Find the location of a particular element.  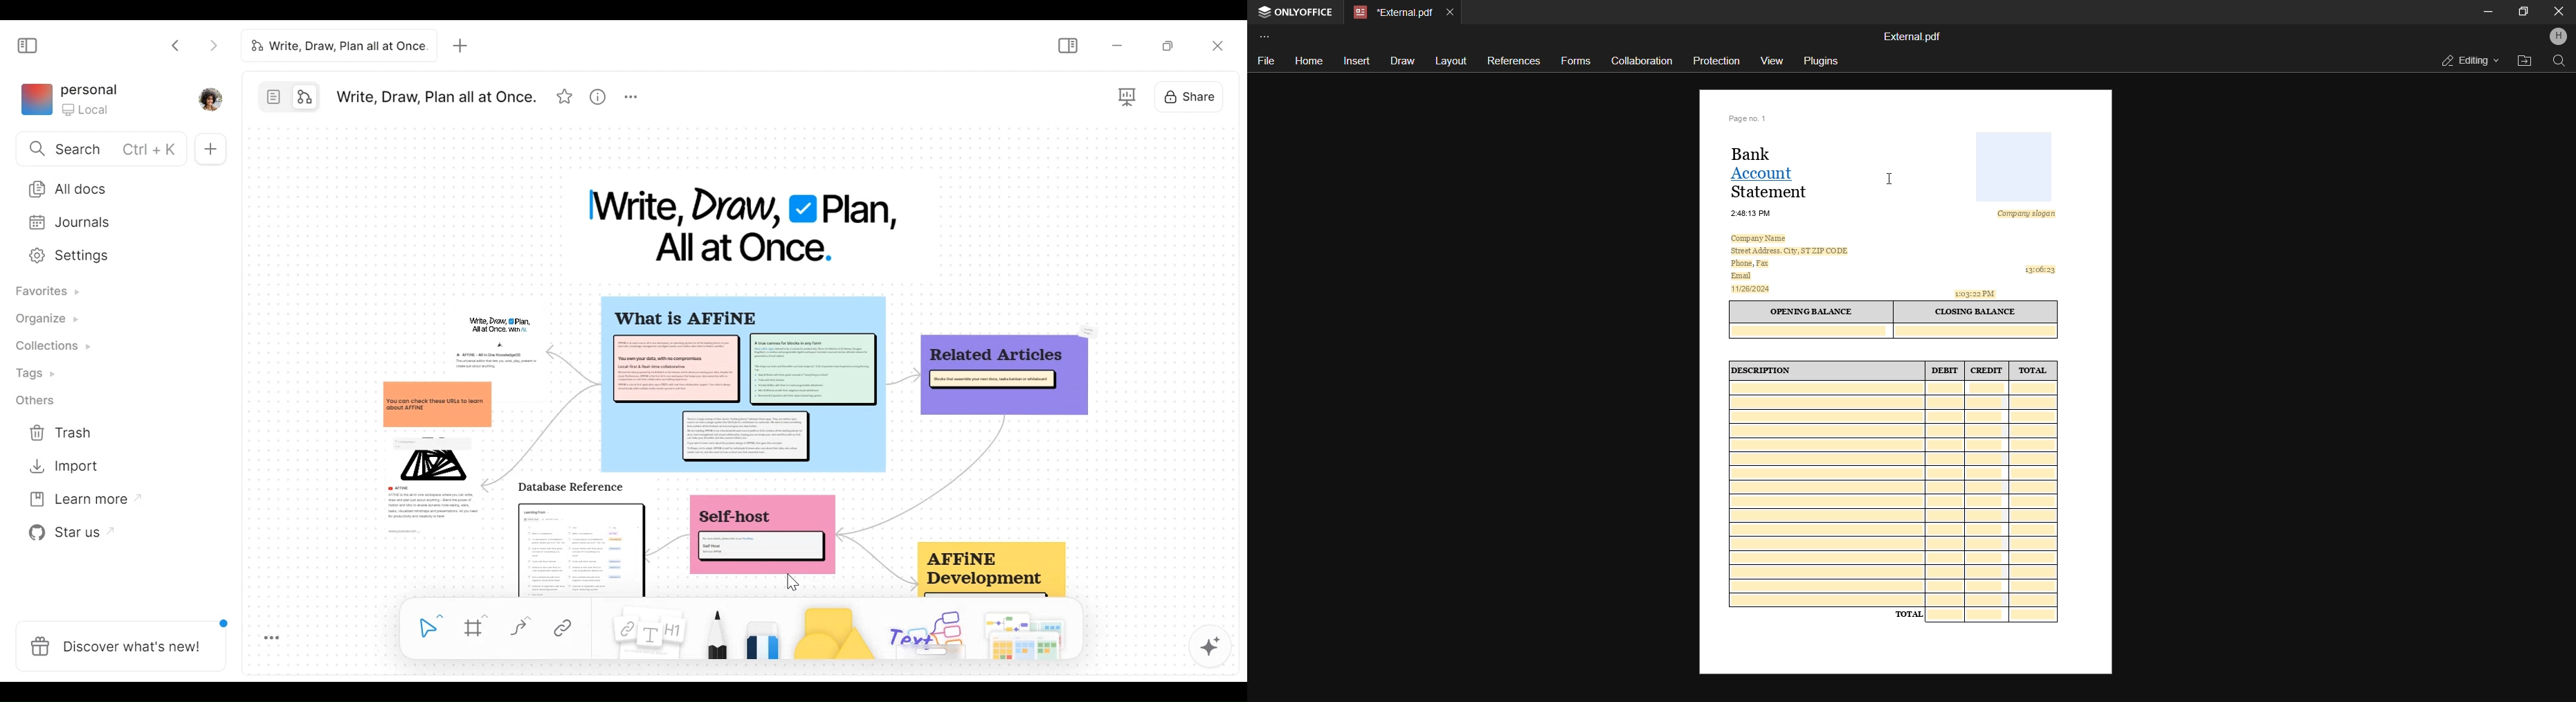

draw is located at coordinates (1400, 61).